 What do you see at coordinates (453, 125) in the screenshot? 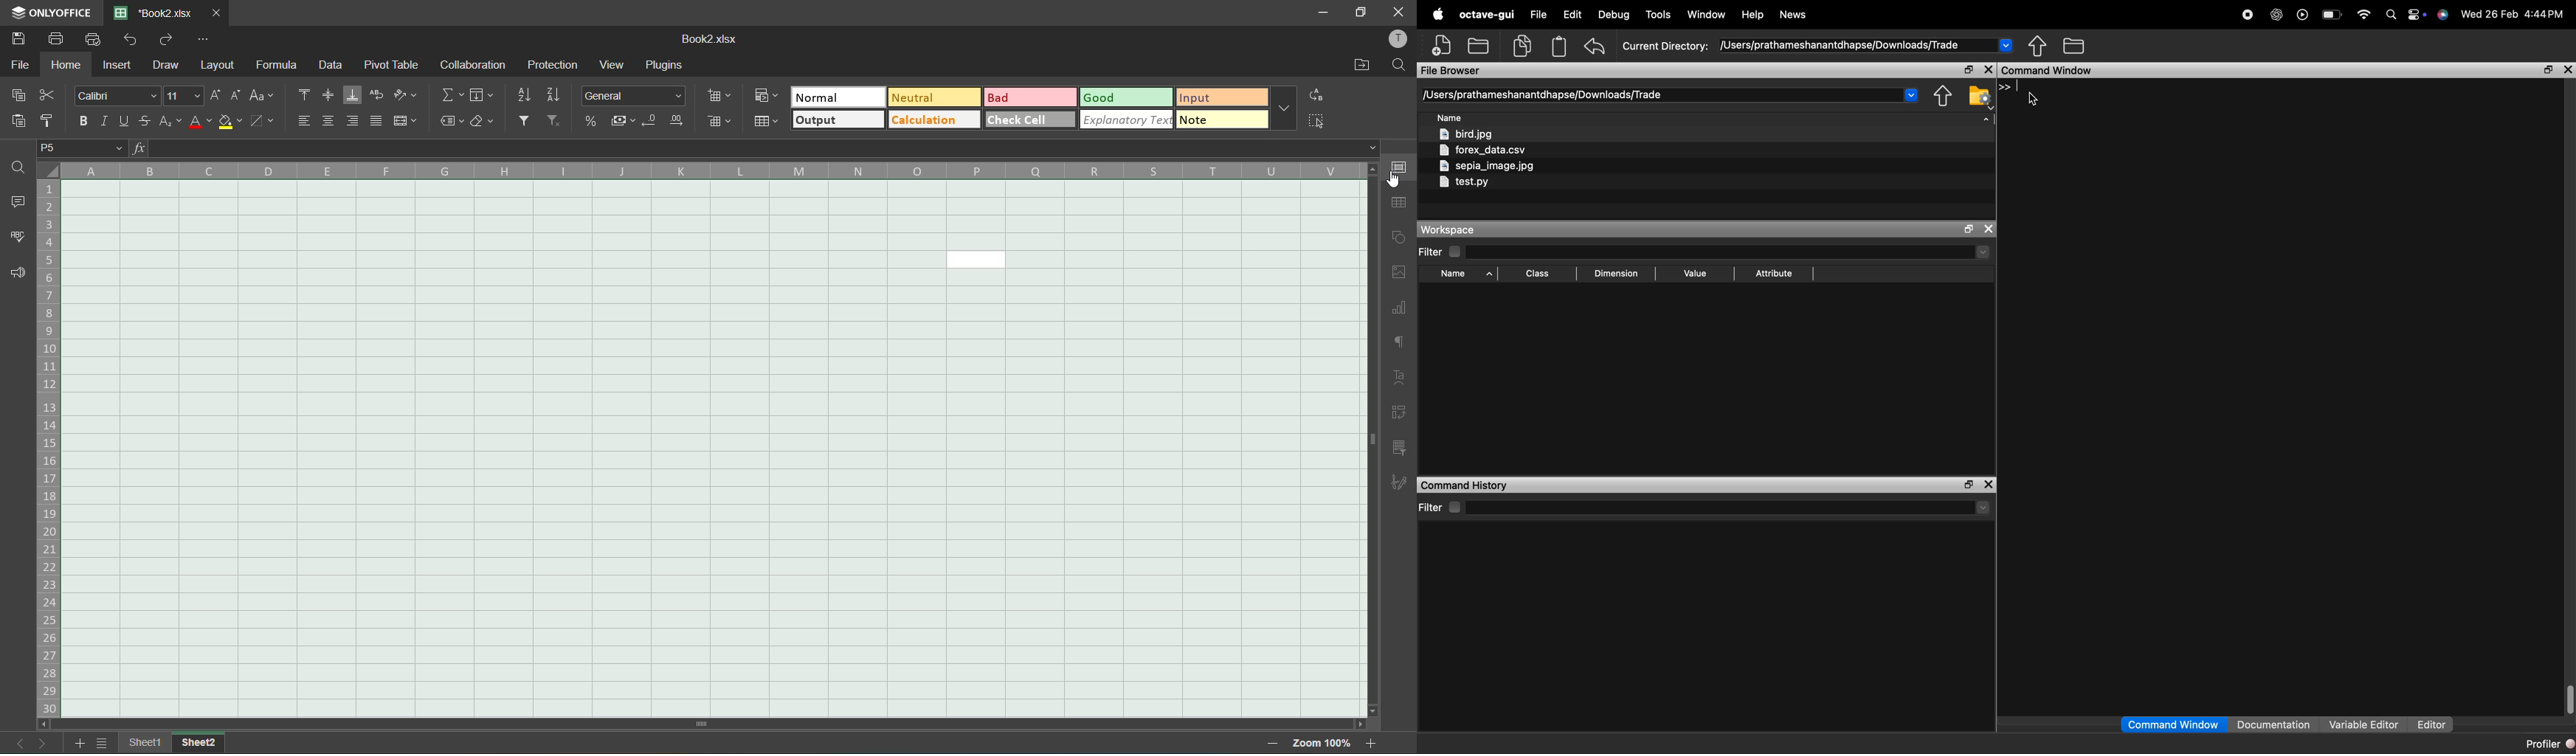
I see `named ranges` at bounding box center [453, 125].